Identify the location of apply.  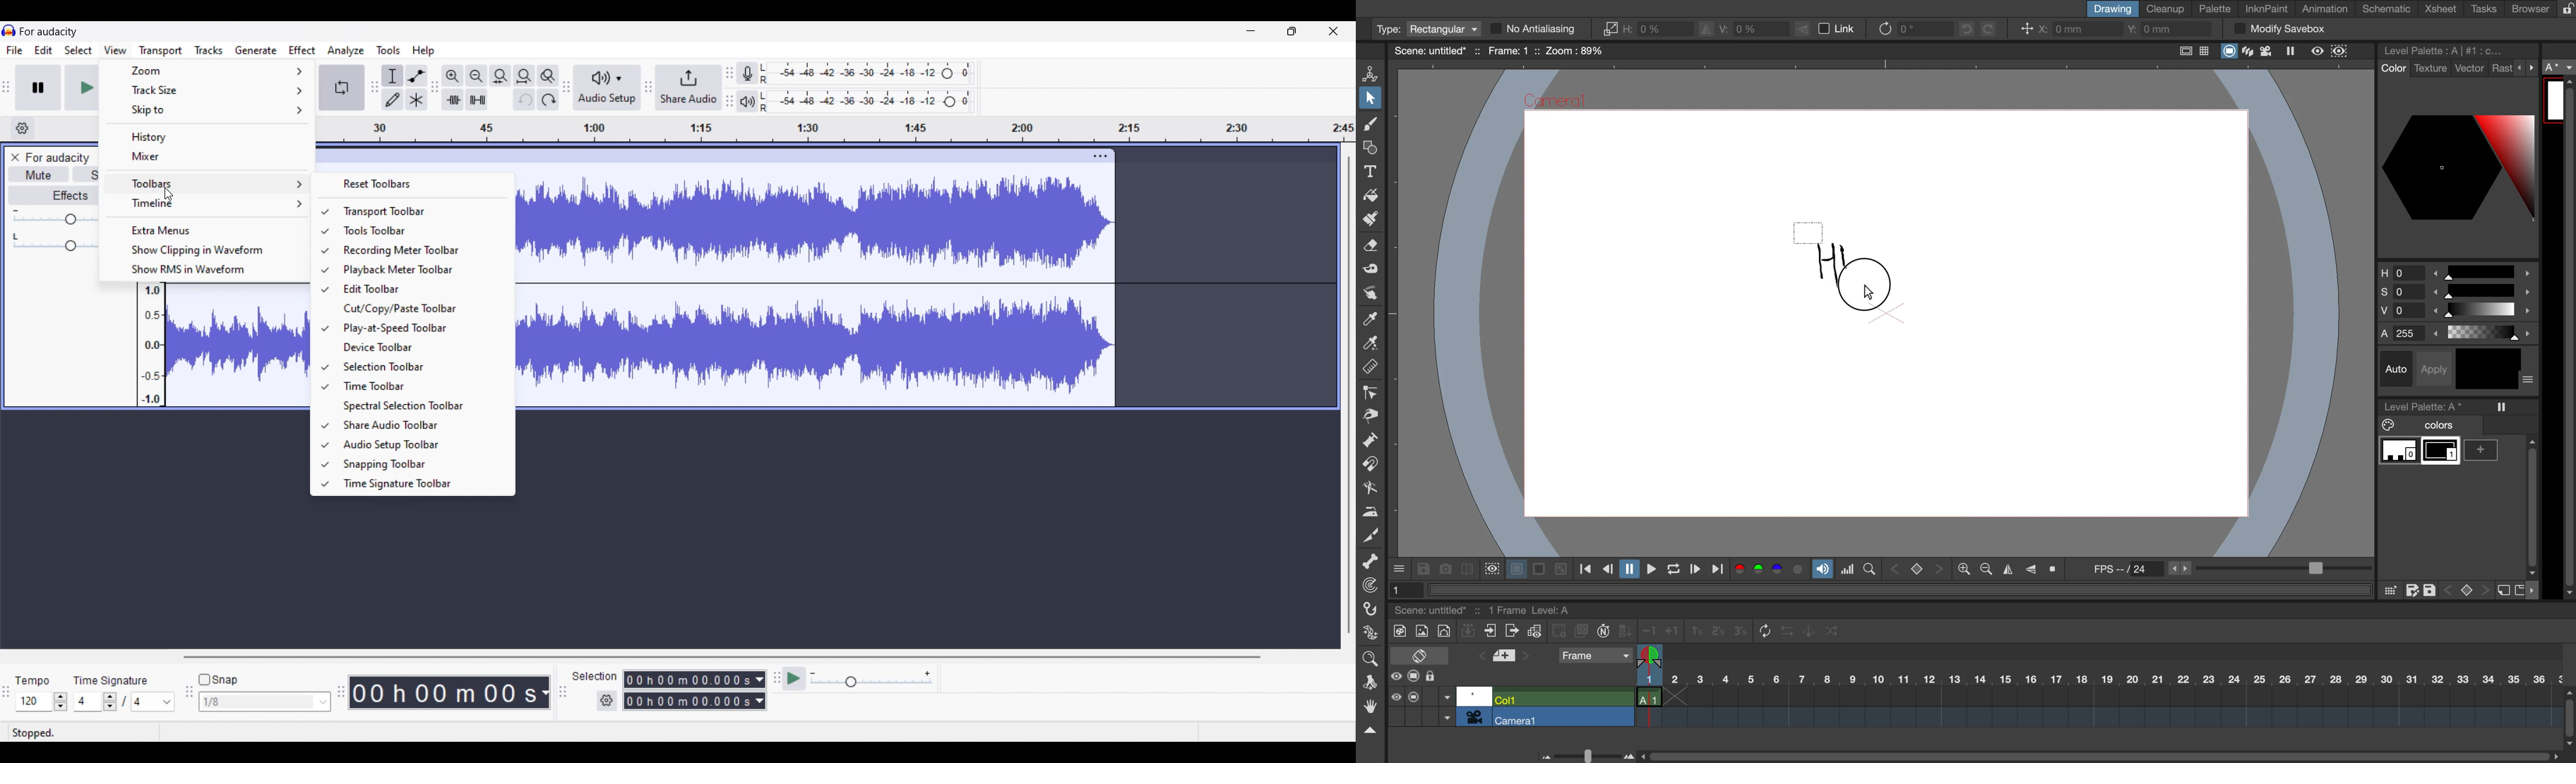
(2437, 368).